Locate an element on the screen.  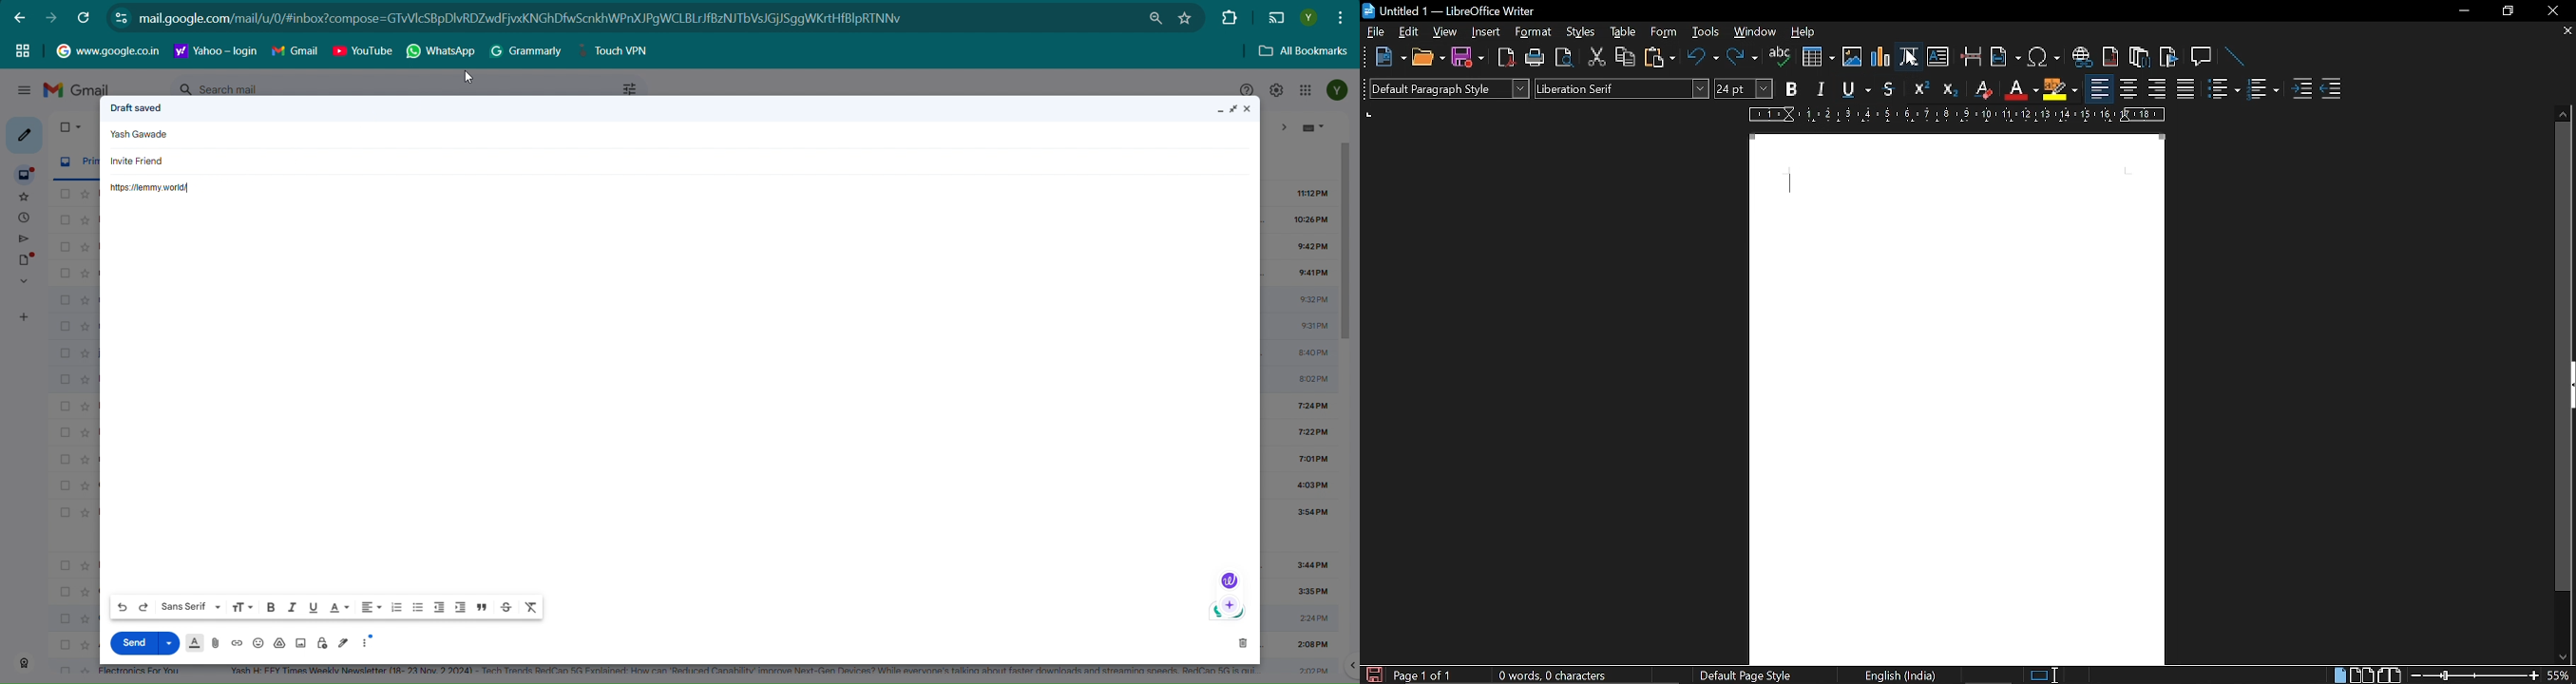
multiple page view is located at coordinates (2362, 674).